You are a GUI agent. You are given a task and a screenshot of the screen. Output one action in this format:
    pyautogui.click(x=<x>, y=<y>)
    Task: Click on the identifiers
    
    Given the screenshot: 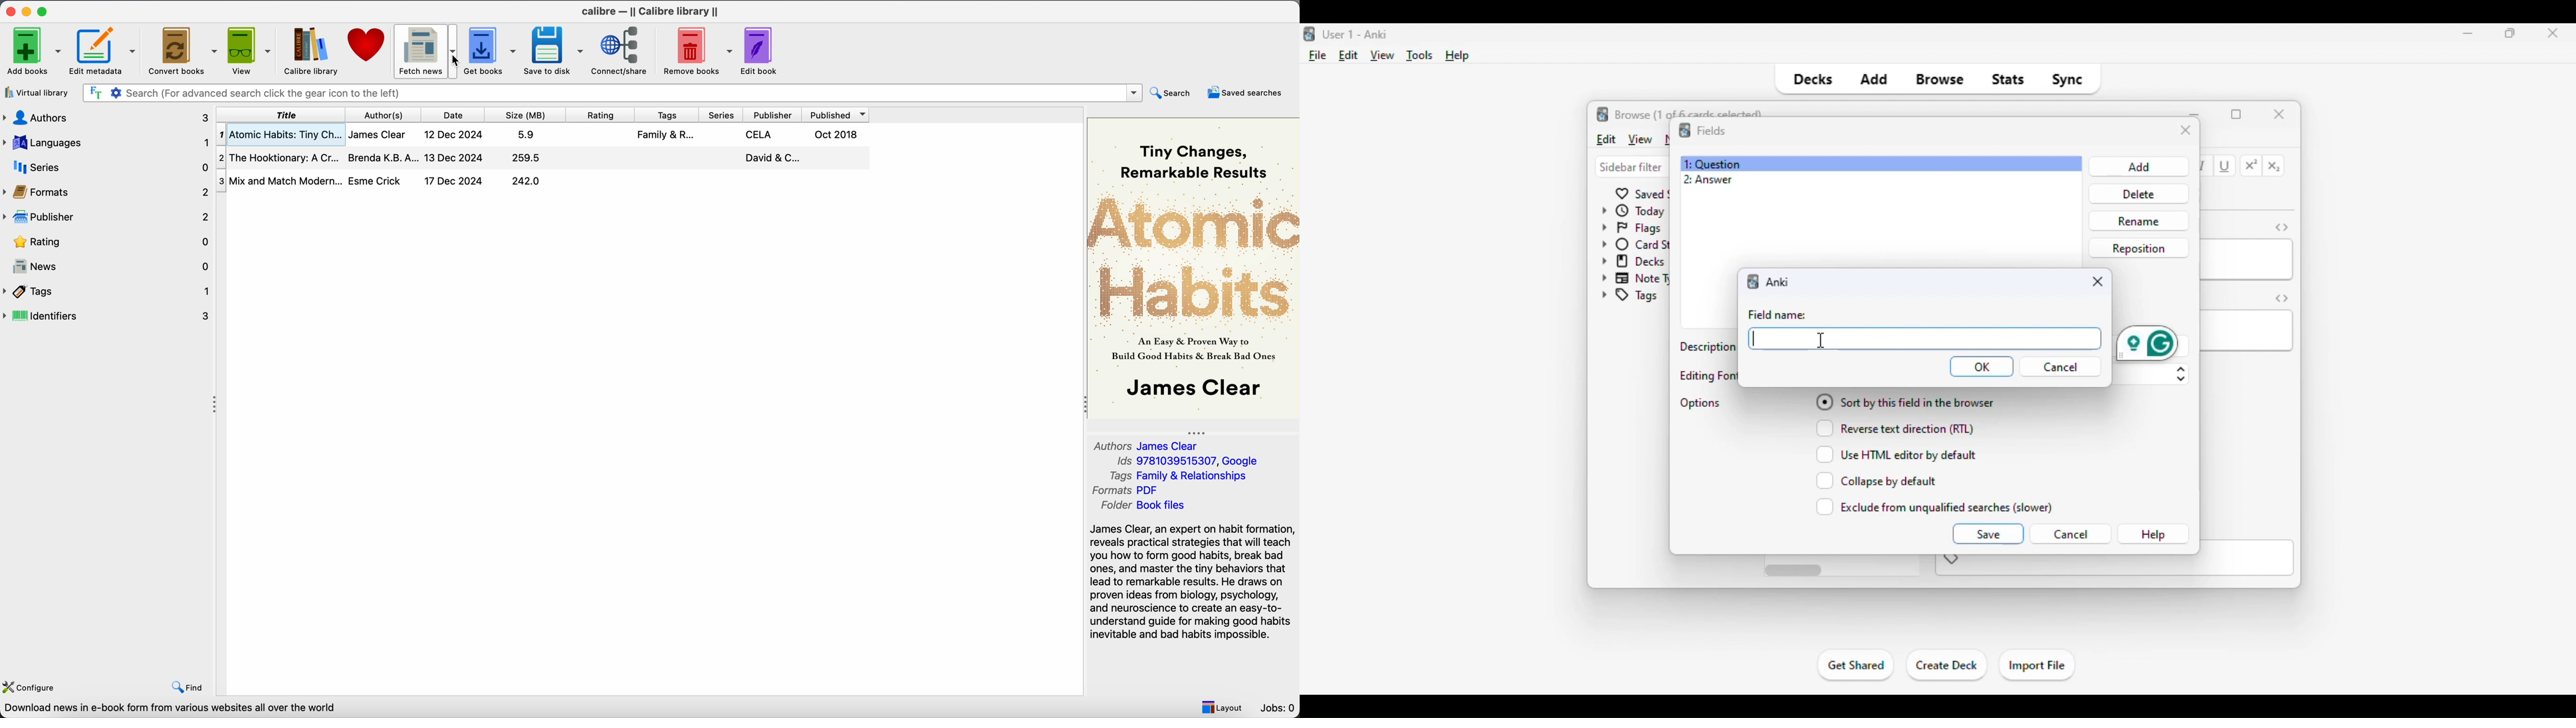 What is the action you would take?
    pyautogui.click(x=108, y=316)
    